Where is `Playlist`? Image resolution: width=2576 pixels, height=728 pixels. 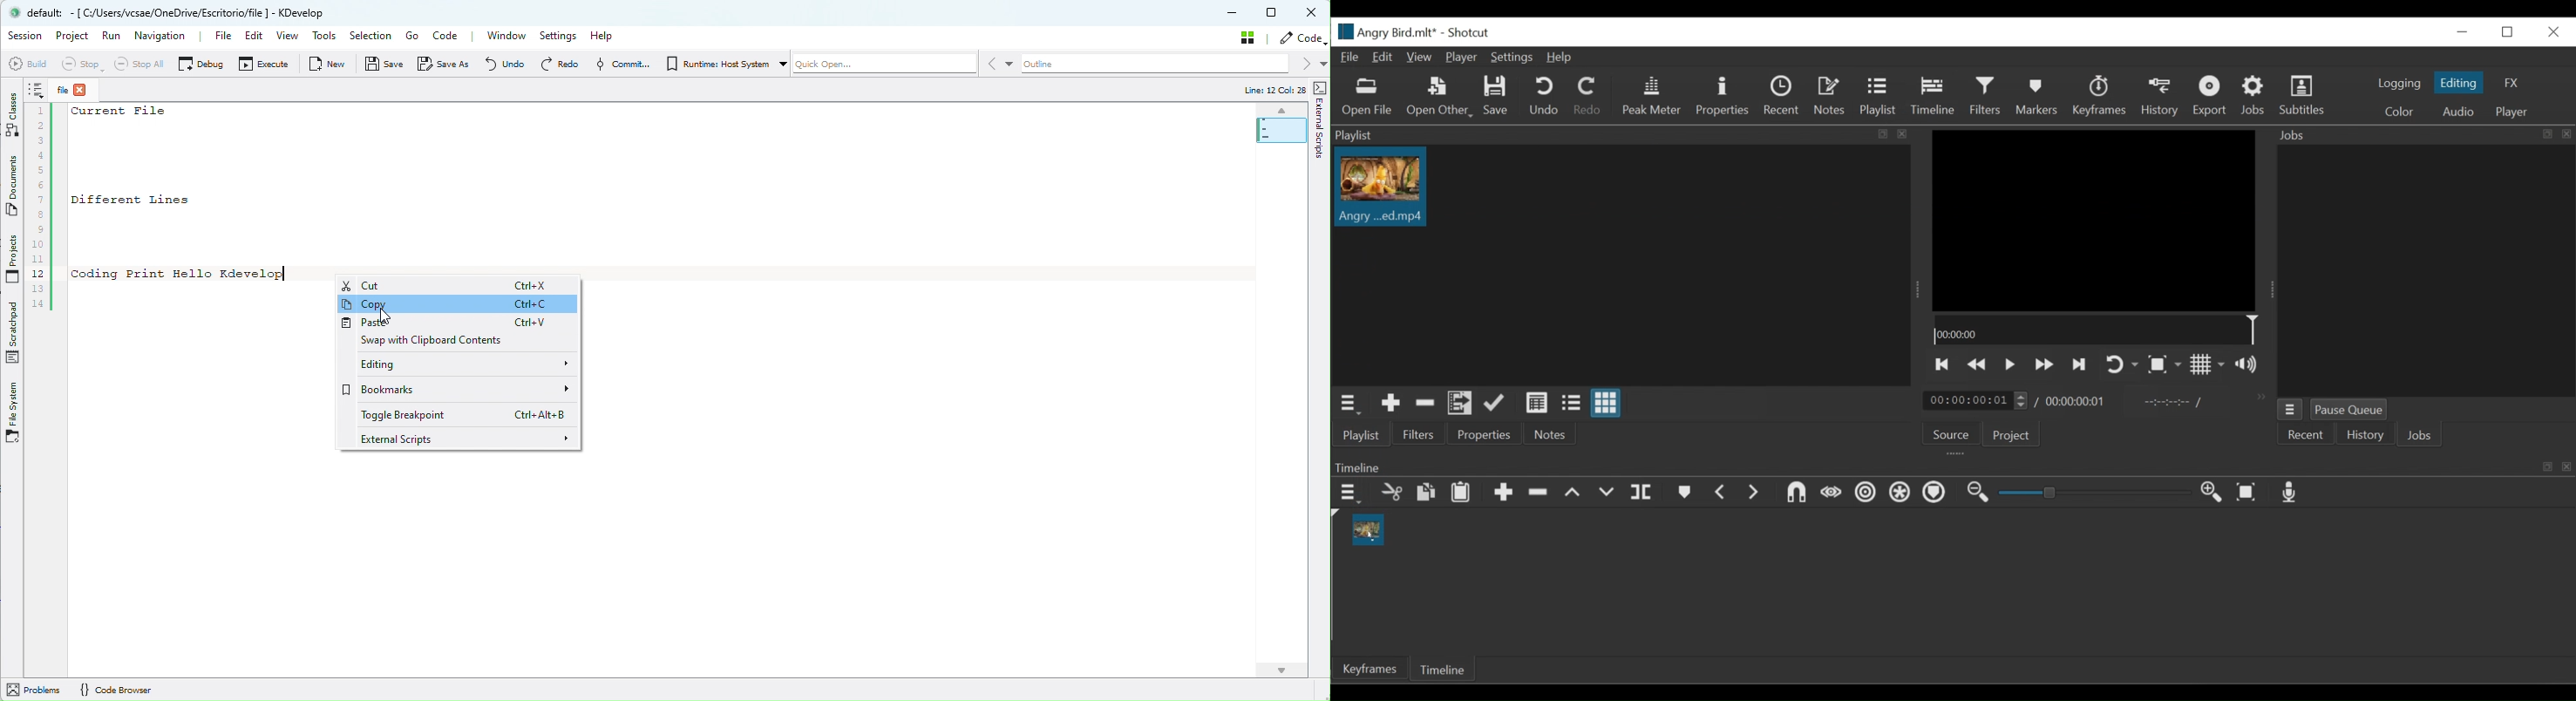
Playlist is located at coordinates (1622, 135).